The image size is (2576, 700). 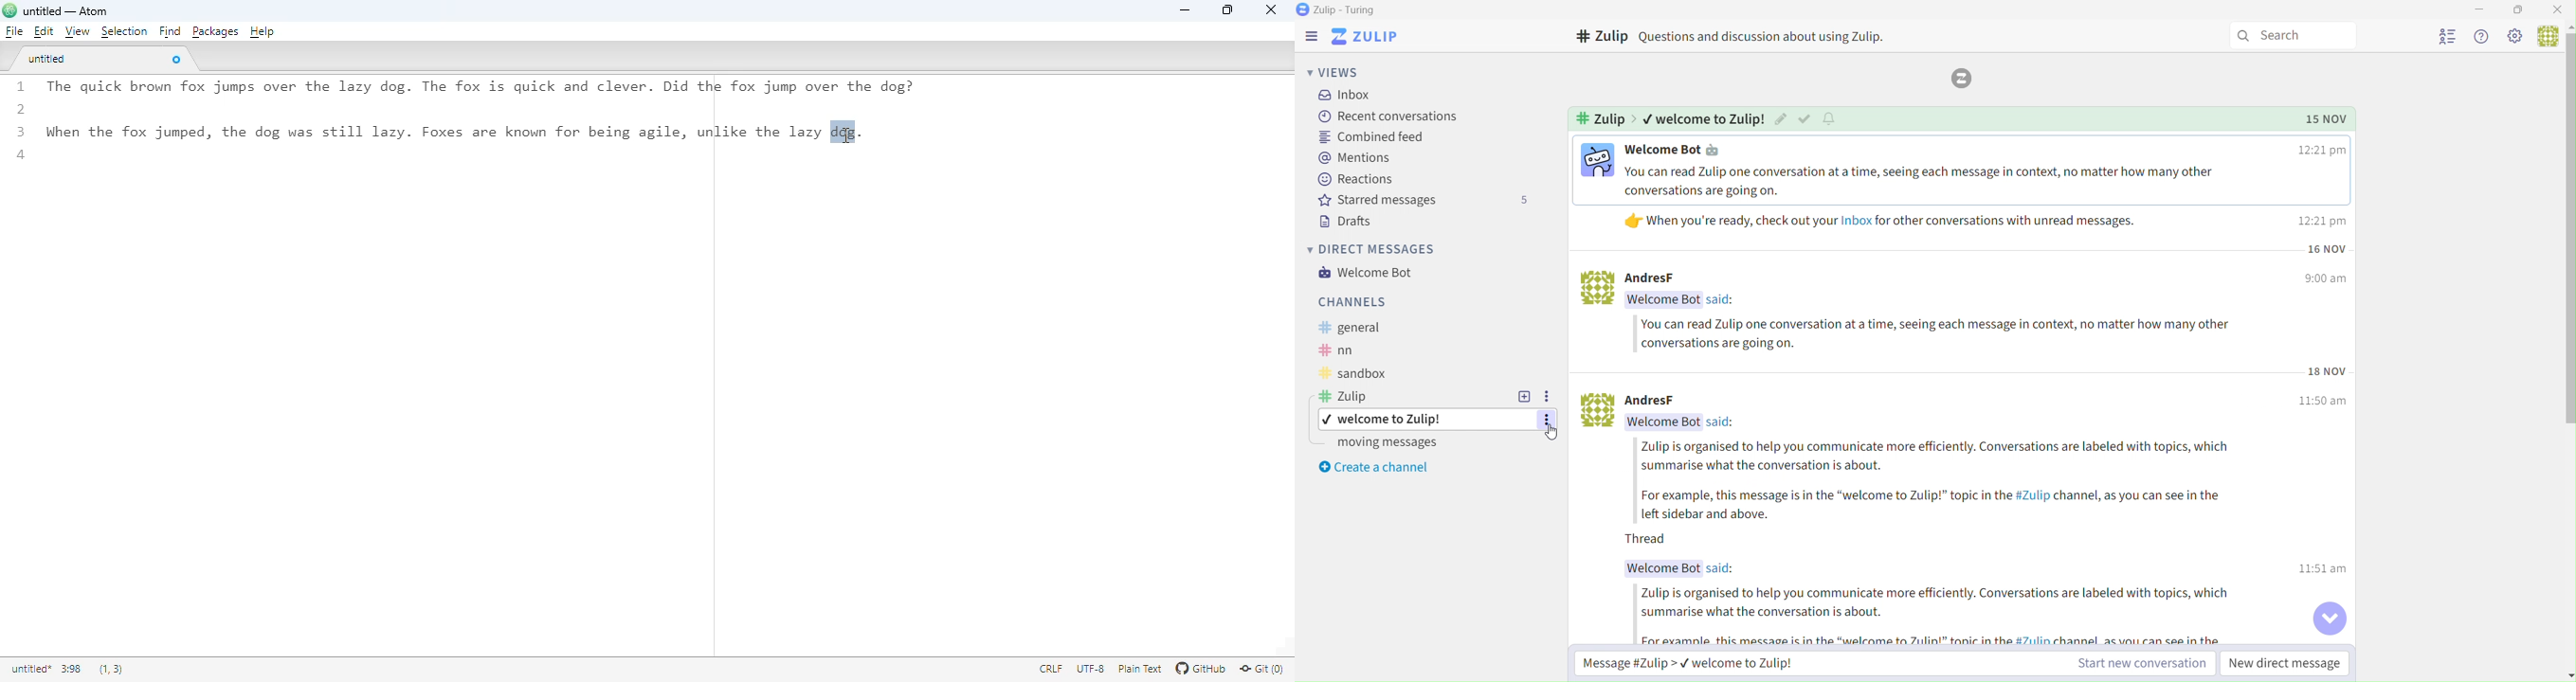 What do you see at coordinates (2293, 36) in the screenshot?
I see `Search` at bounding box center [2293, 36].